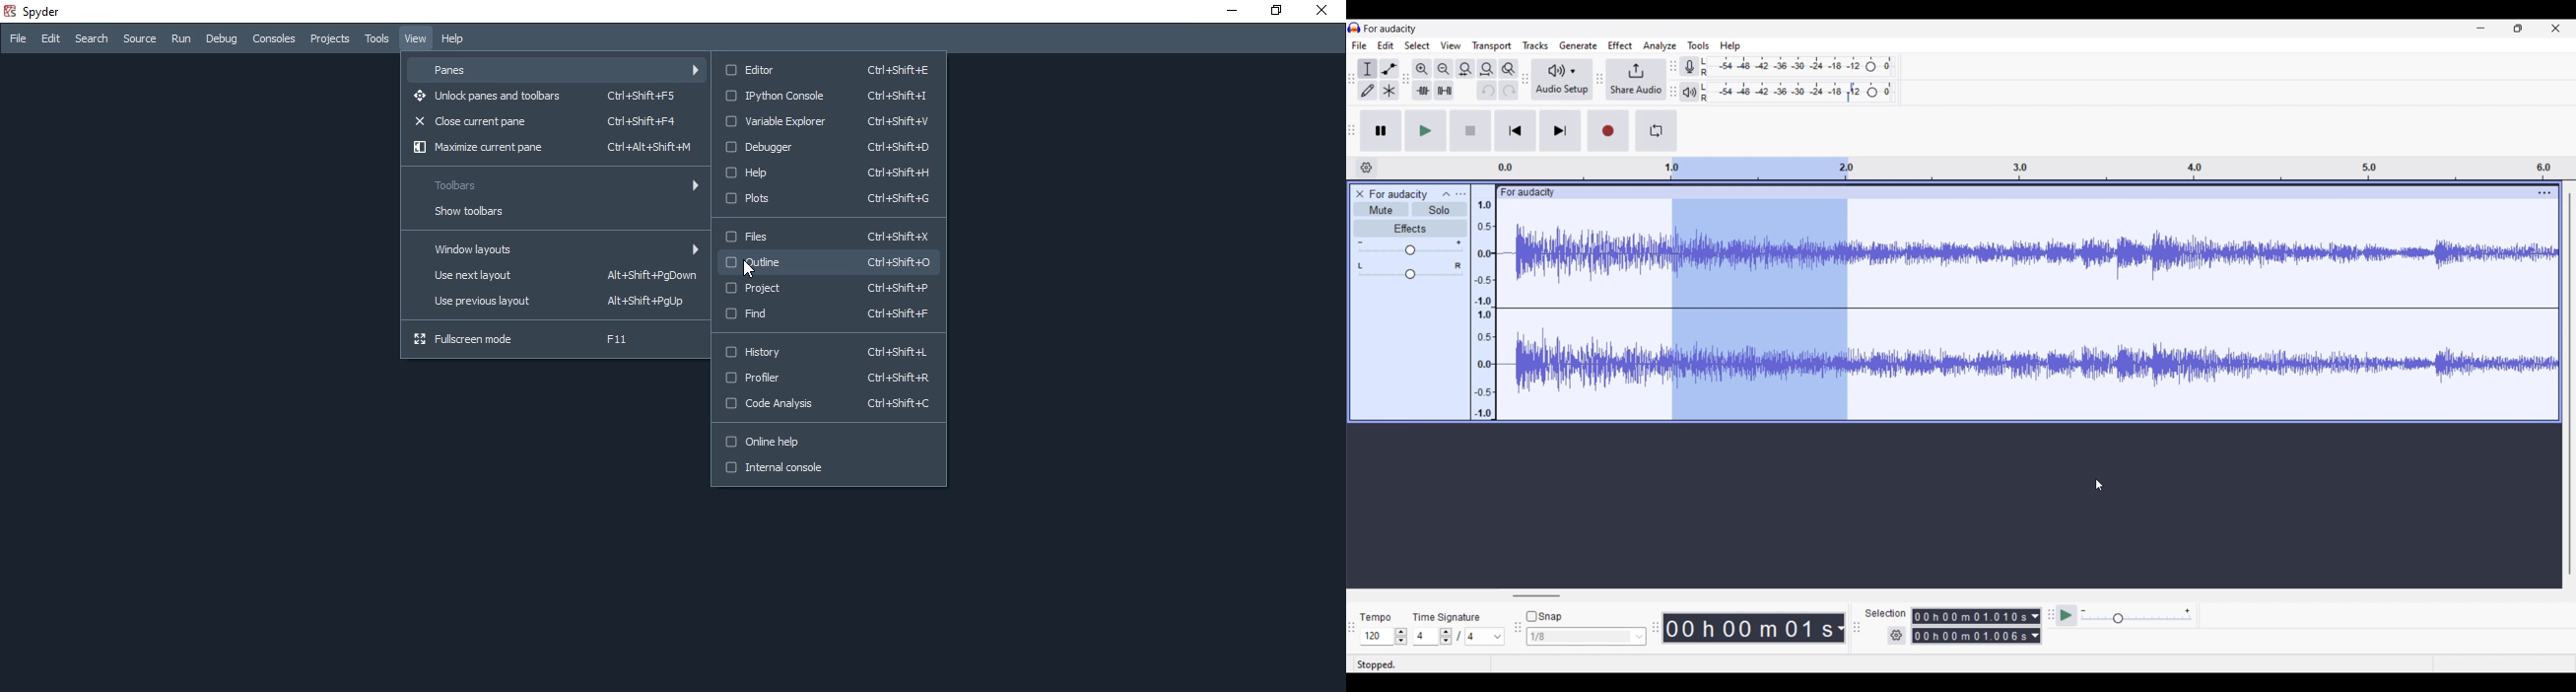  Describe the element at coordinates (1688, 92) in the screenshot. I see `Playback meter` at that location.